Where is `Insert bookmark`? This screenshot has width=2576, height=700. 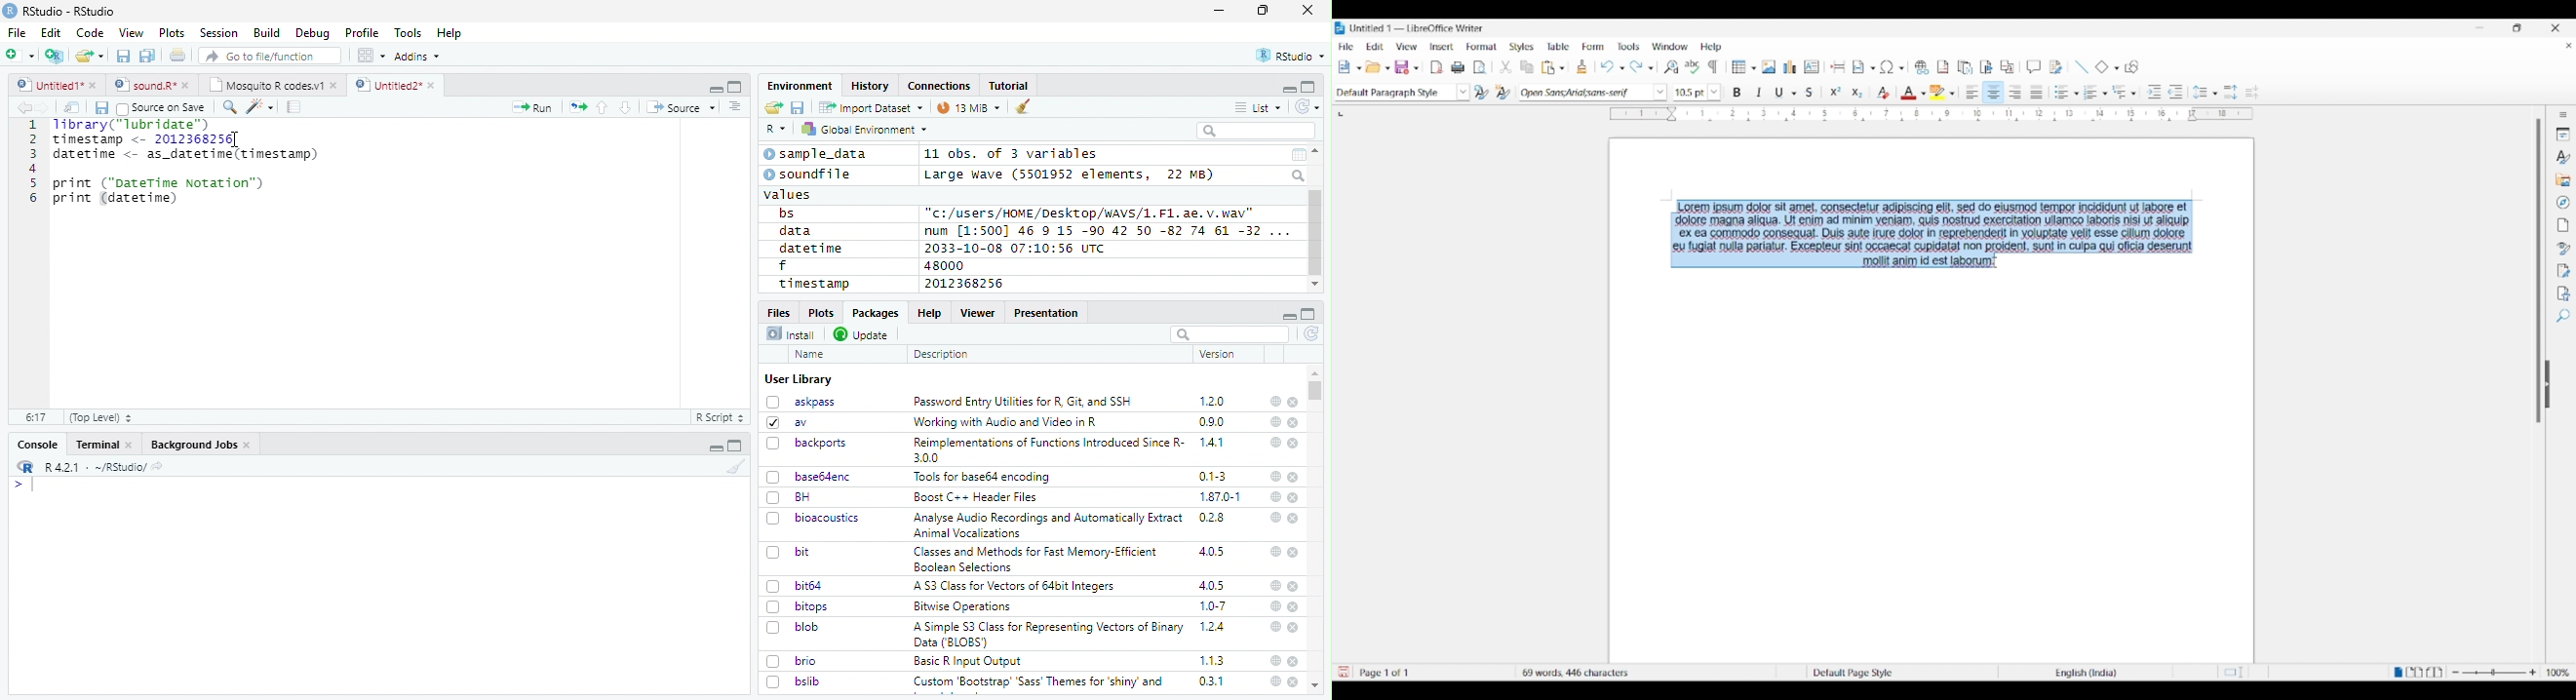
Insert bookmark is located at coordinates (1987, 67).